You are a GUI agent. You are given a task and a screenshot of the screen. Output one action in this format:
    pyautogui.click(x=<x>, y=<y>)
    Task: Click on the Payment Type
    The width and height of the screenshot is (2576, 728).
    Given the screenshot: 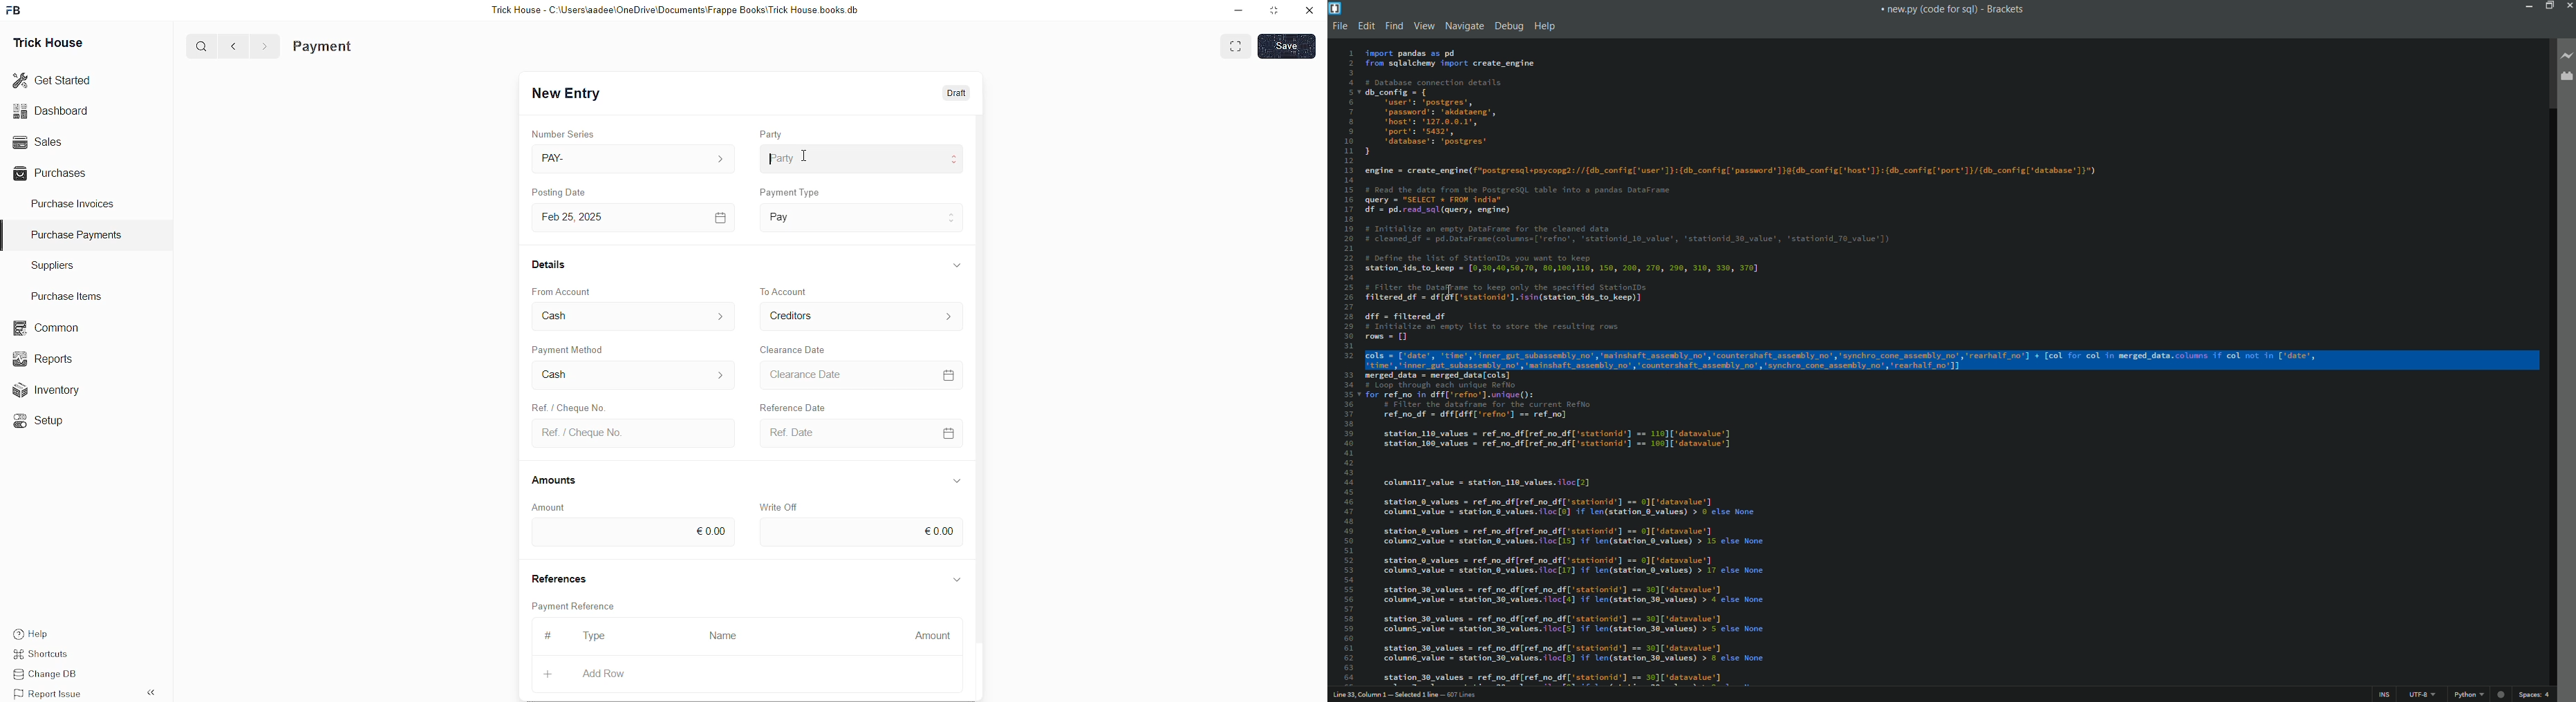 What is the action you would take?
    pyautogui.click(x=794, y=189)
    